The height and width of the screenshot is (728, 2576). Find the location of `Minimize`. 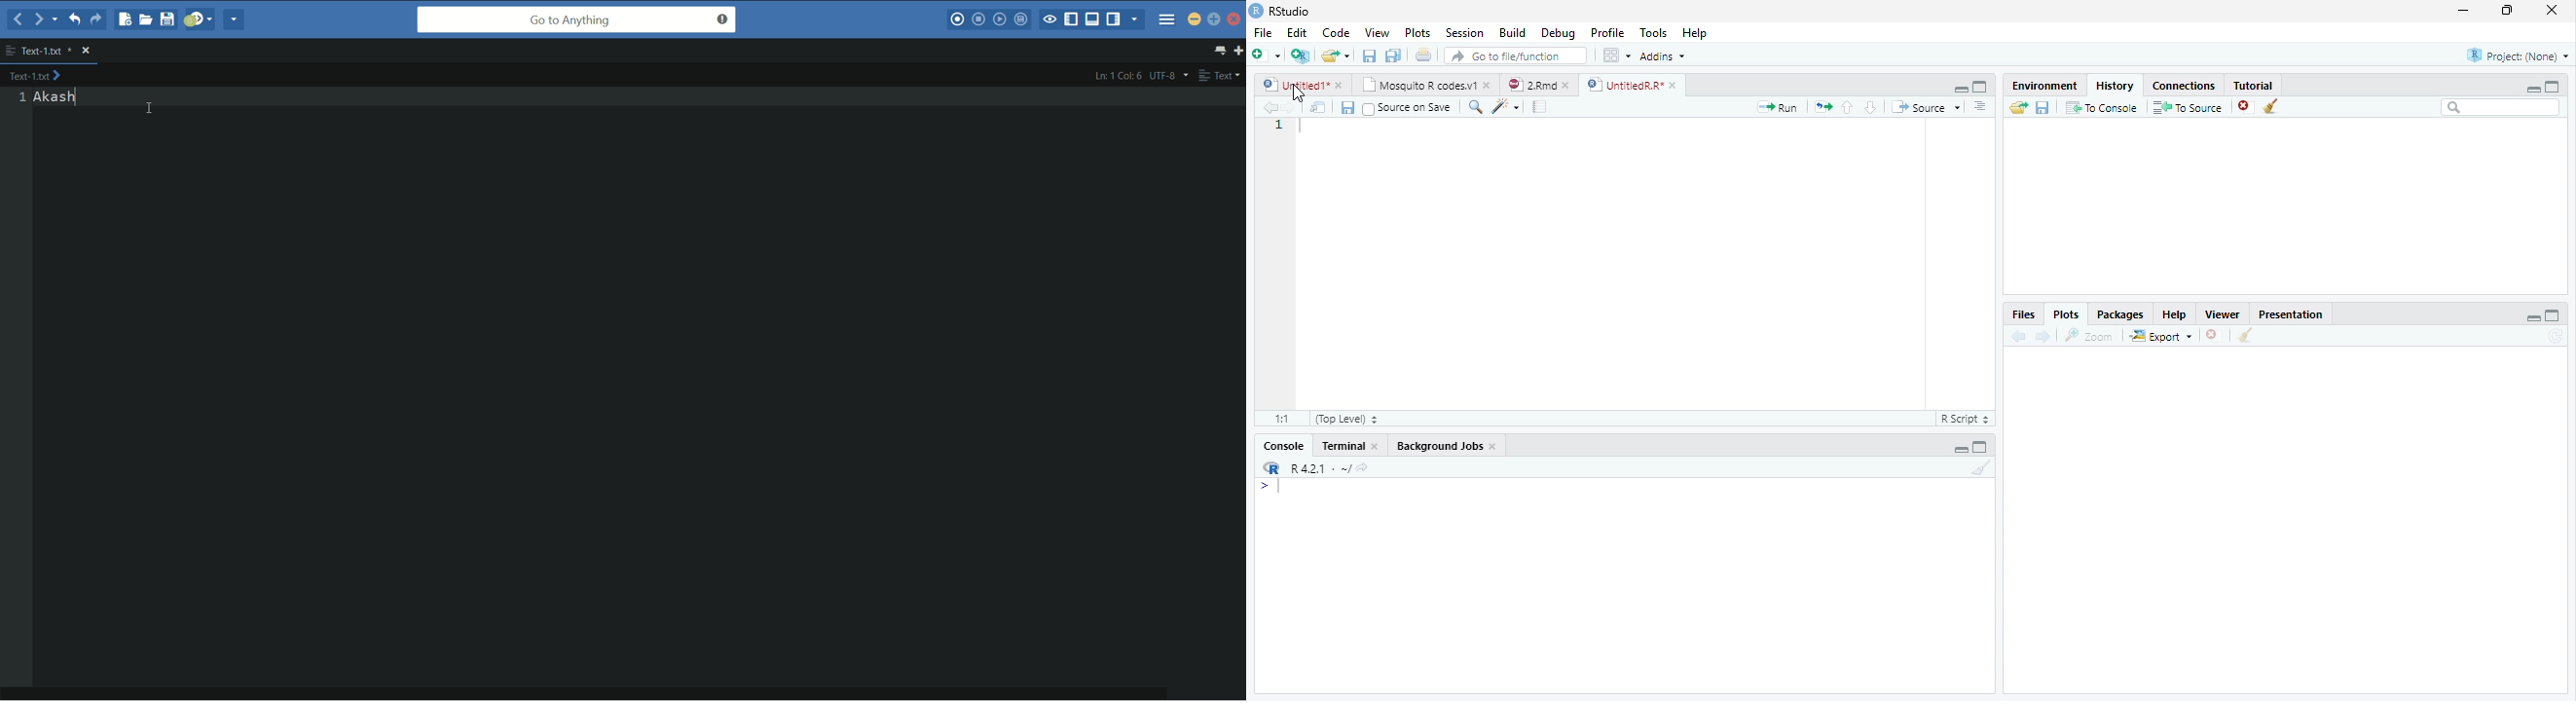

Minimize is located at coordinates (2465, 10).